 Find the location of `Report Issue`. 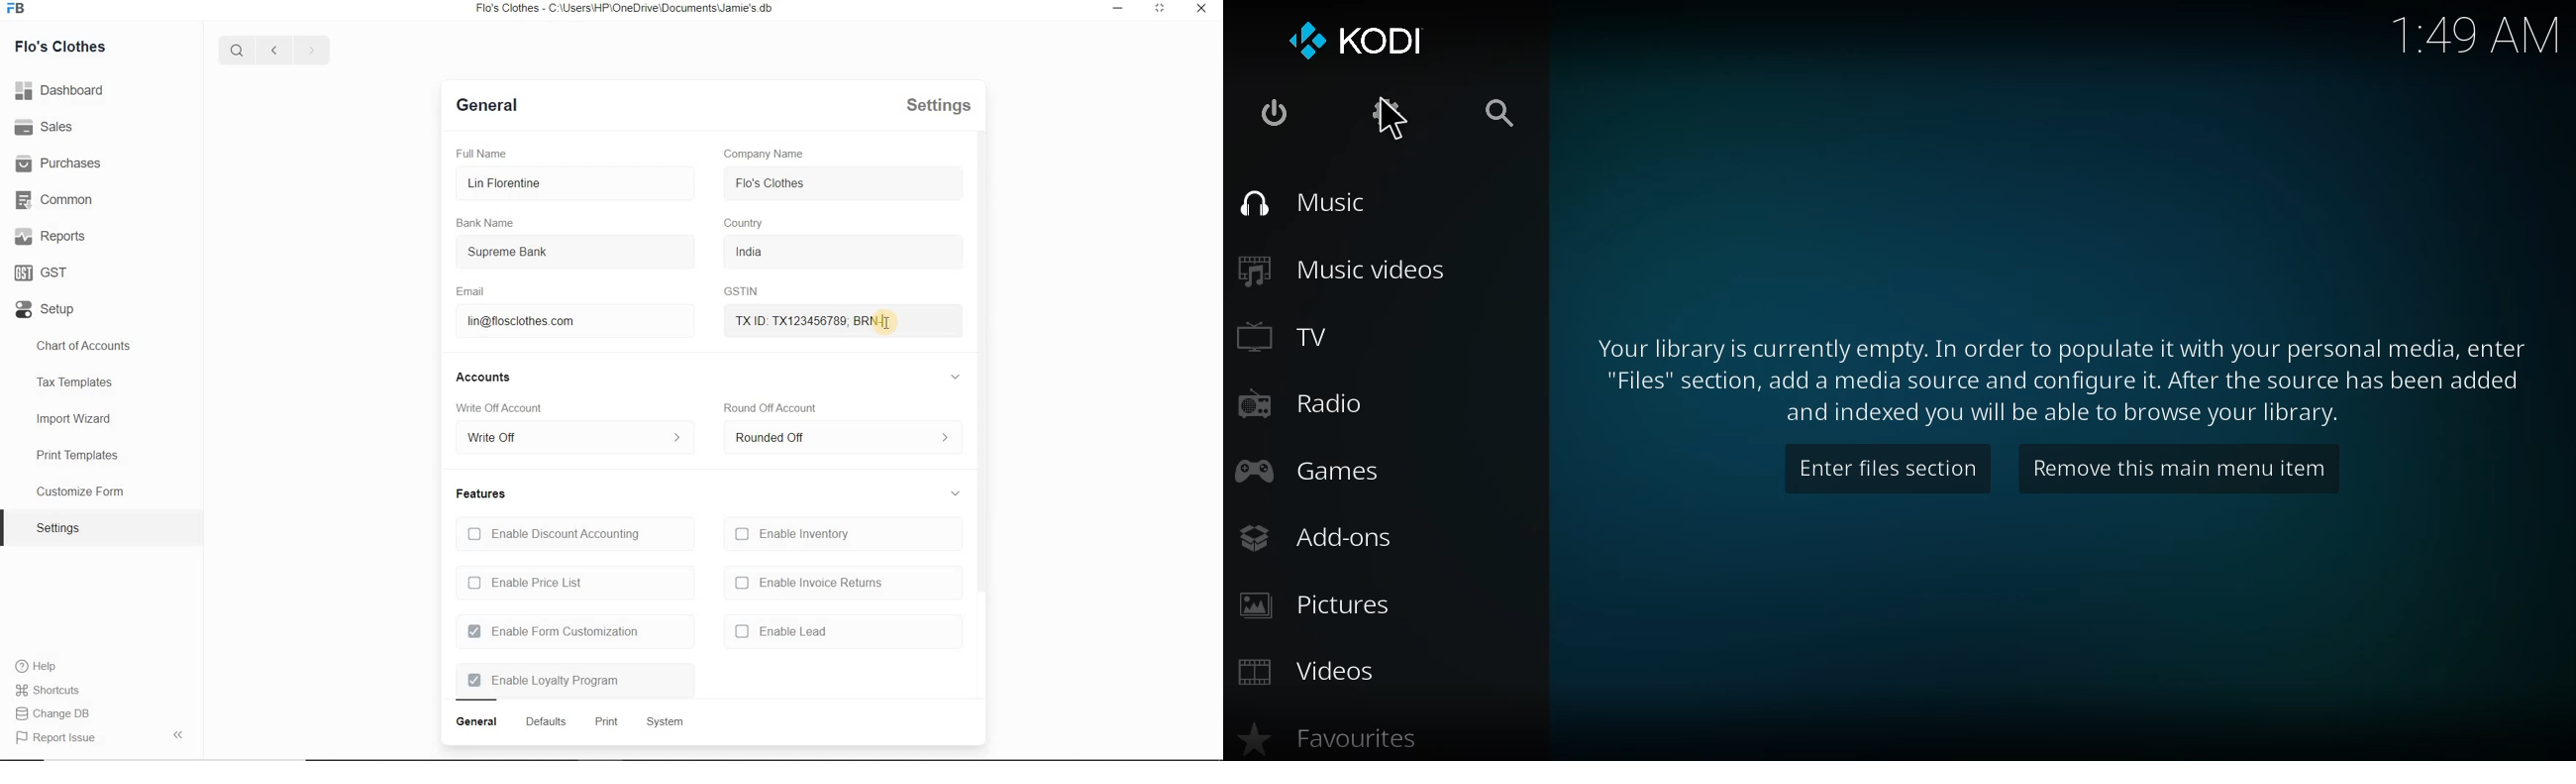

Report Issue is located at coordinates (60, 715).